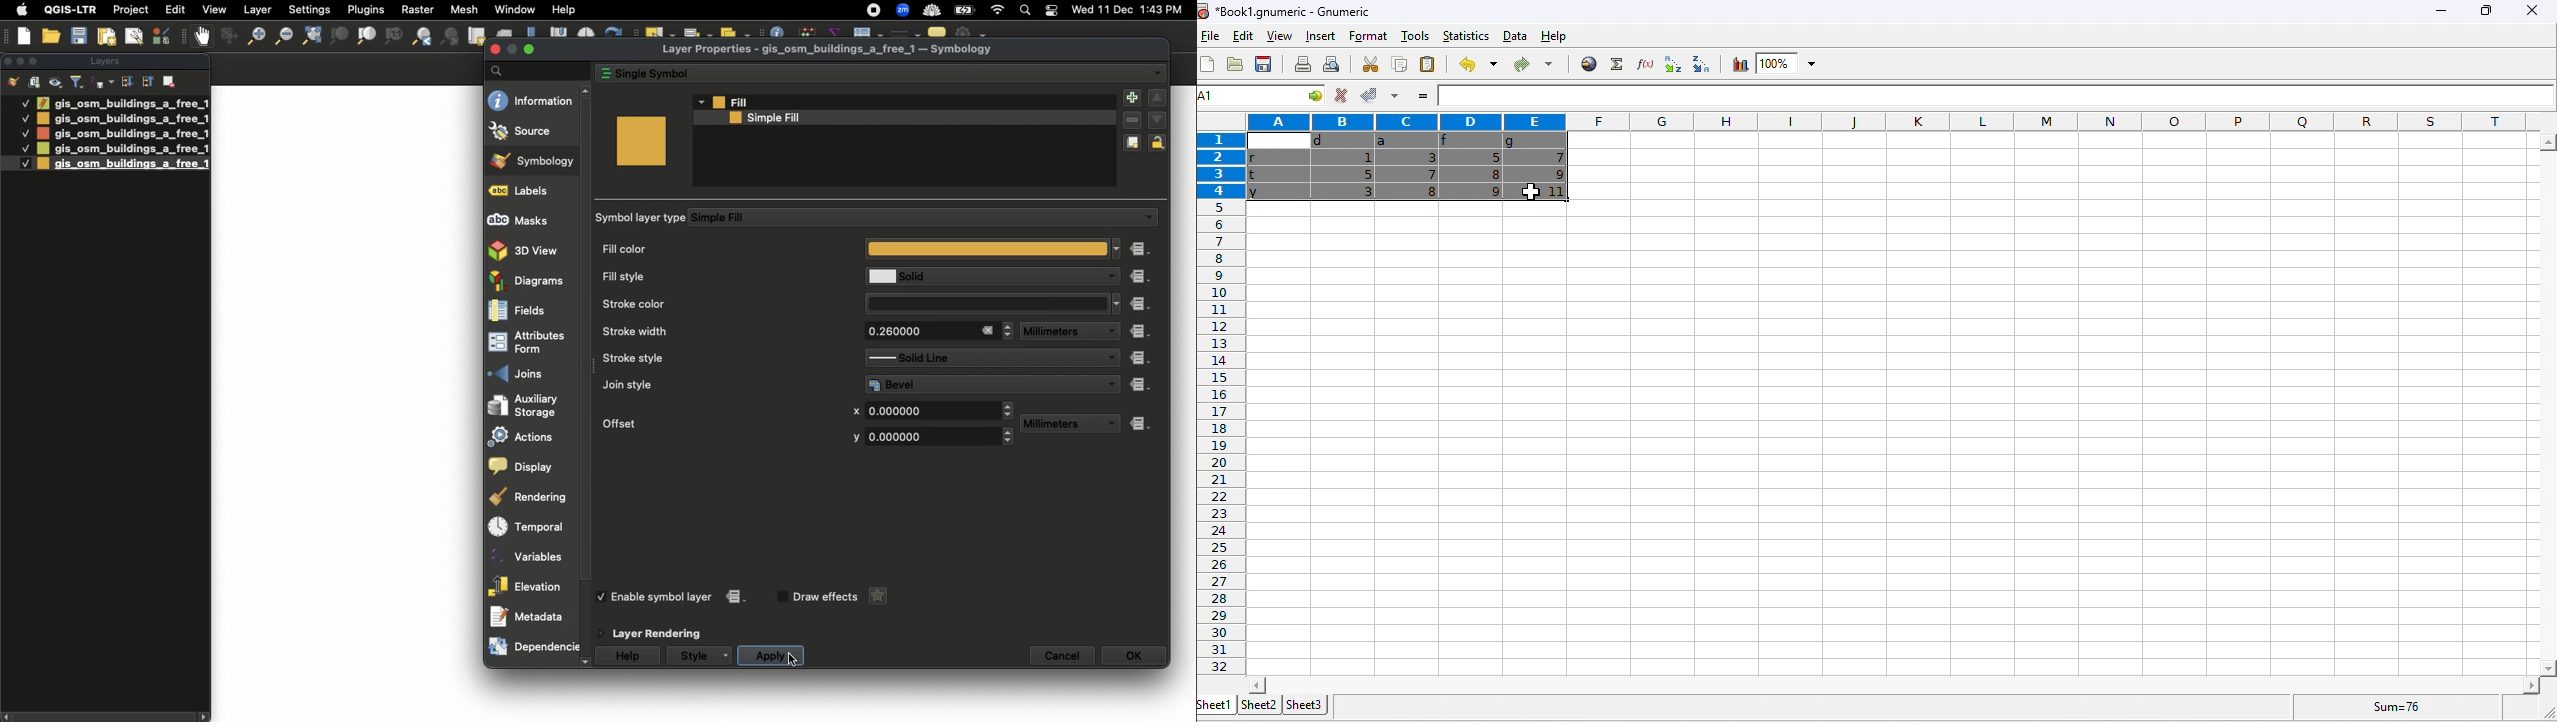  I want to click on gis_osm_buildings_a_free_1, so click(123, 119).